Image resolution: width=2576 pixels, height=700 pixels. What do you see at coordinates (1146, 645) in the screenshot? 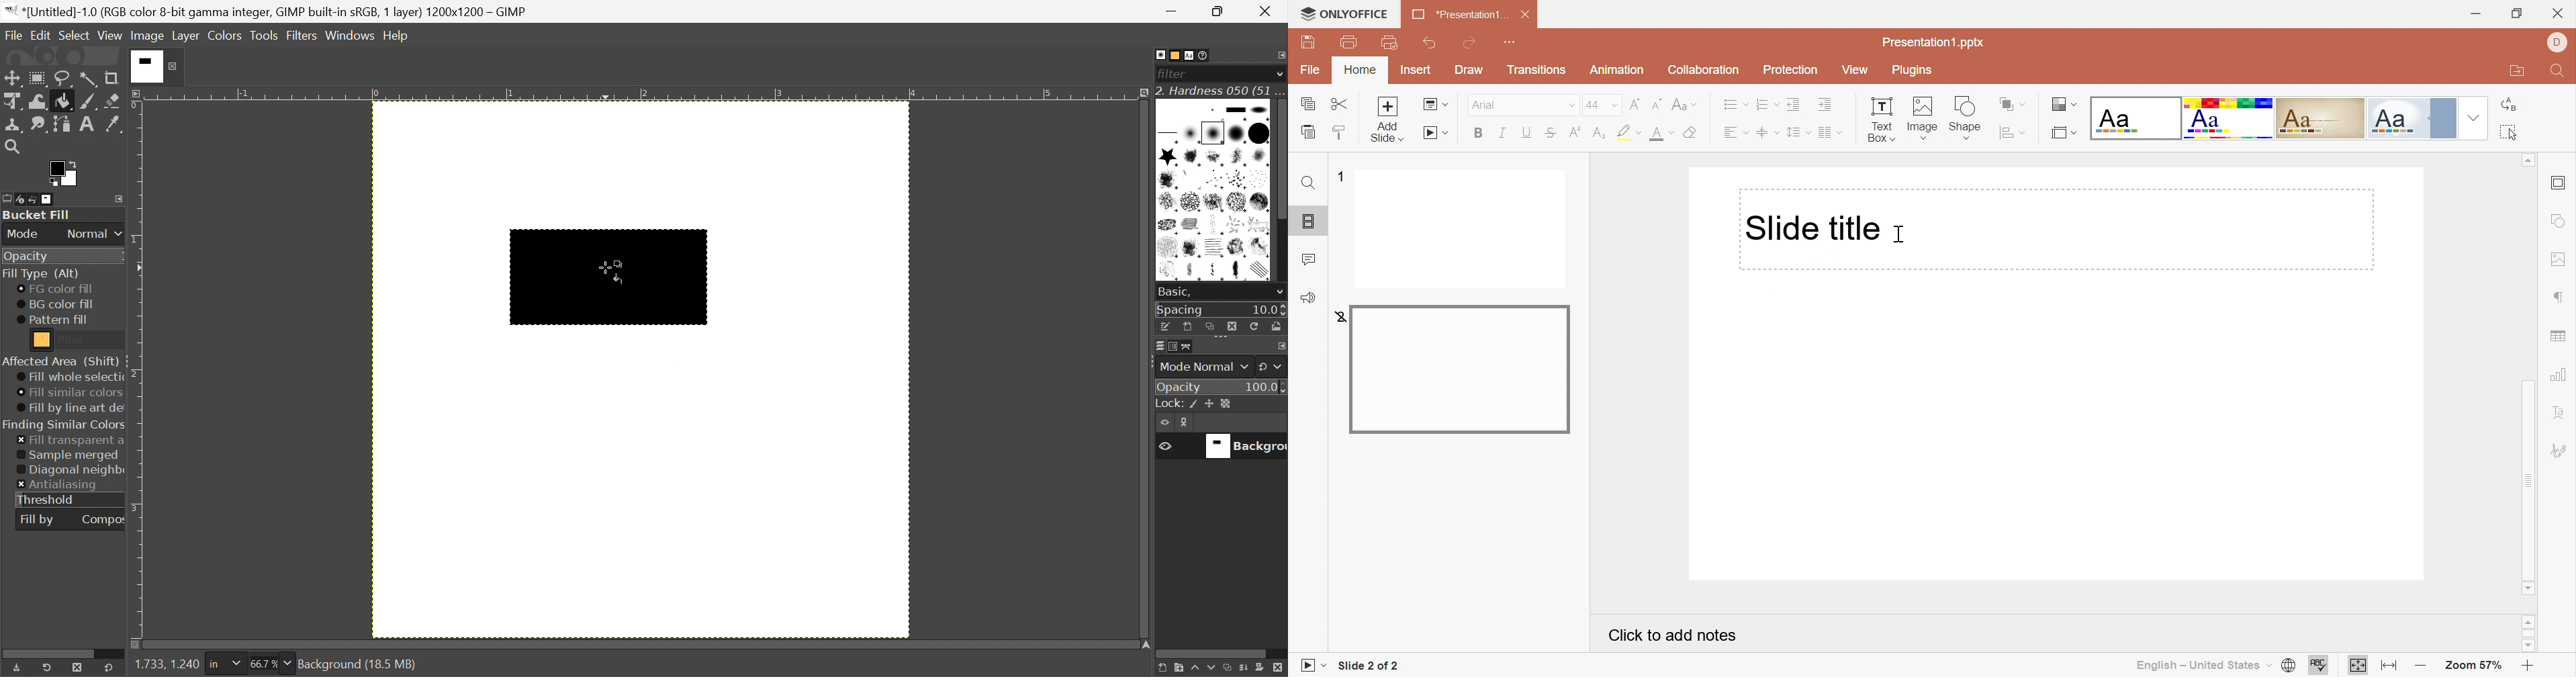
I see `Navigate the image display` at bounding box center [1146, 645].